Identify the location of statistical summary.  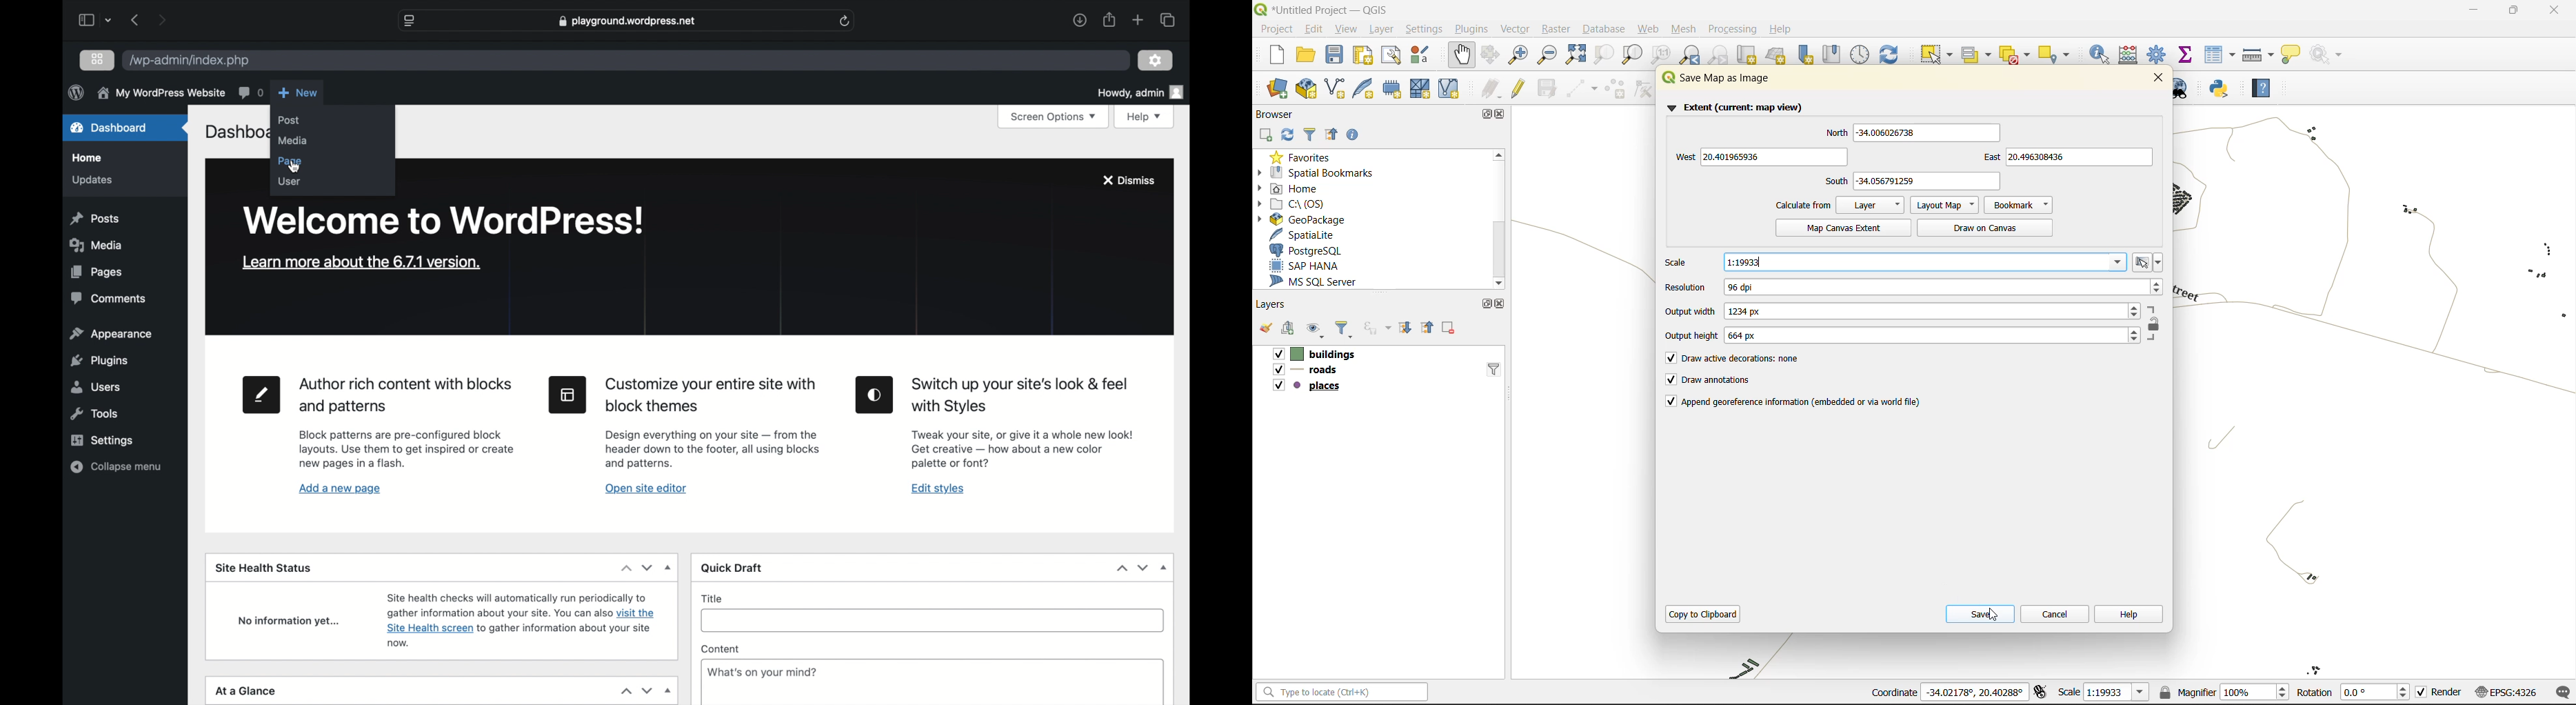
(2186, 56).